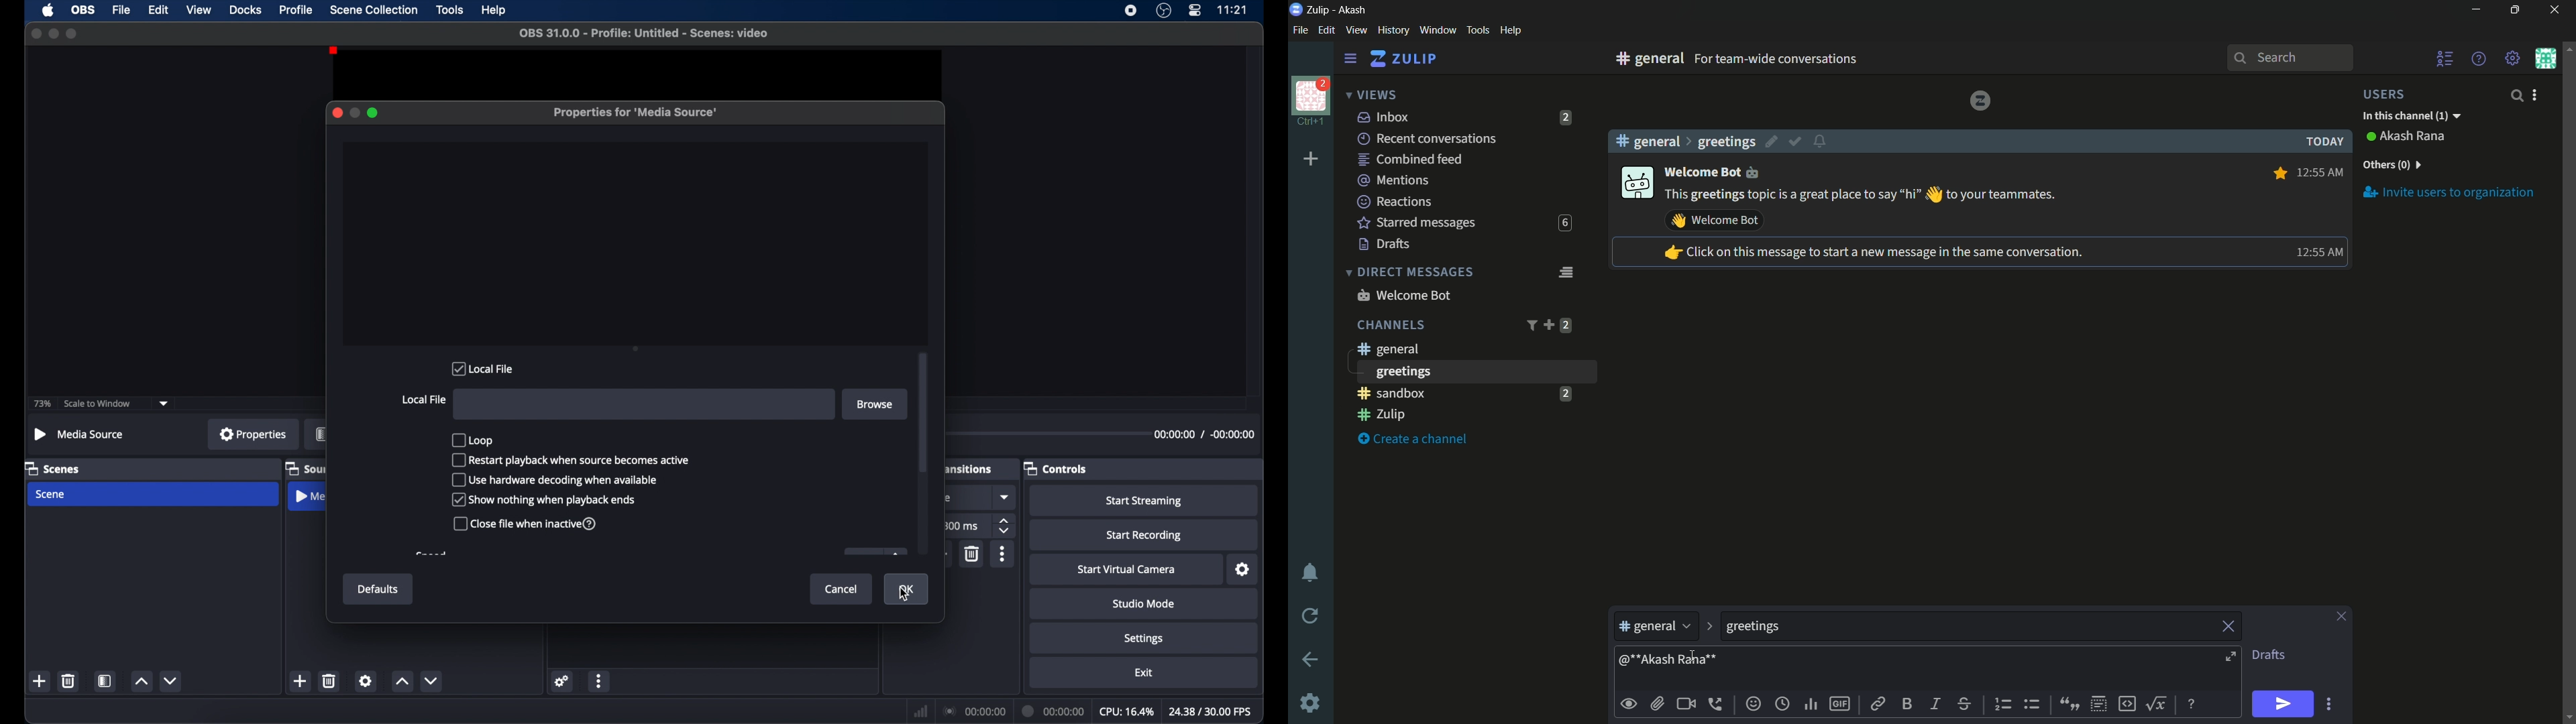 Image resolution: width=2576 pixels, height=728 pixels. What do you see at coordinates (48, 10) in the screenshot?
I see `apple icon` at bounding box center [48, 10].